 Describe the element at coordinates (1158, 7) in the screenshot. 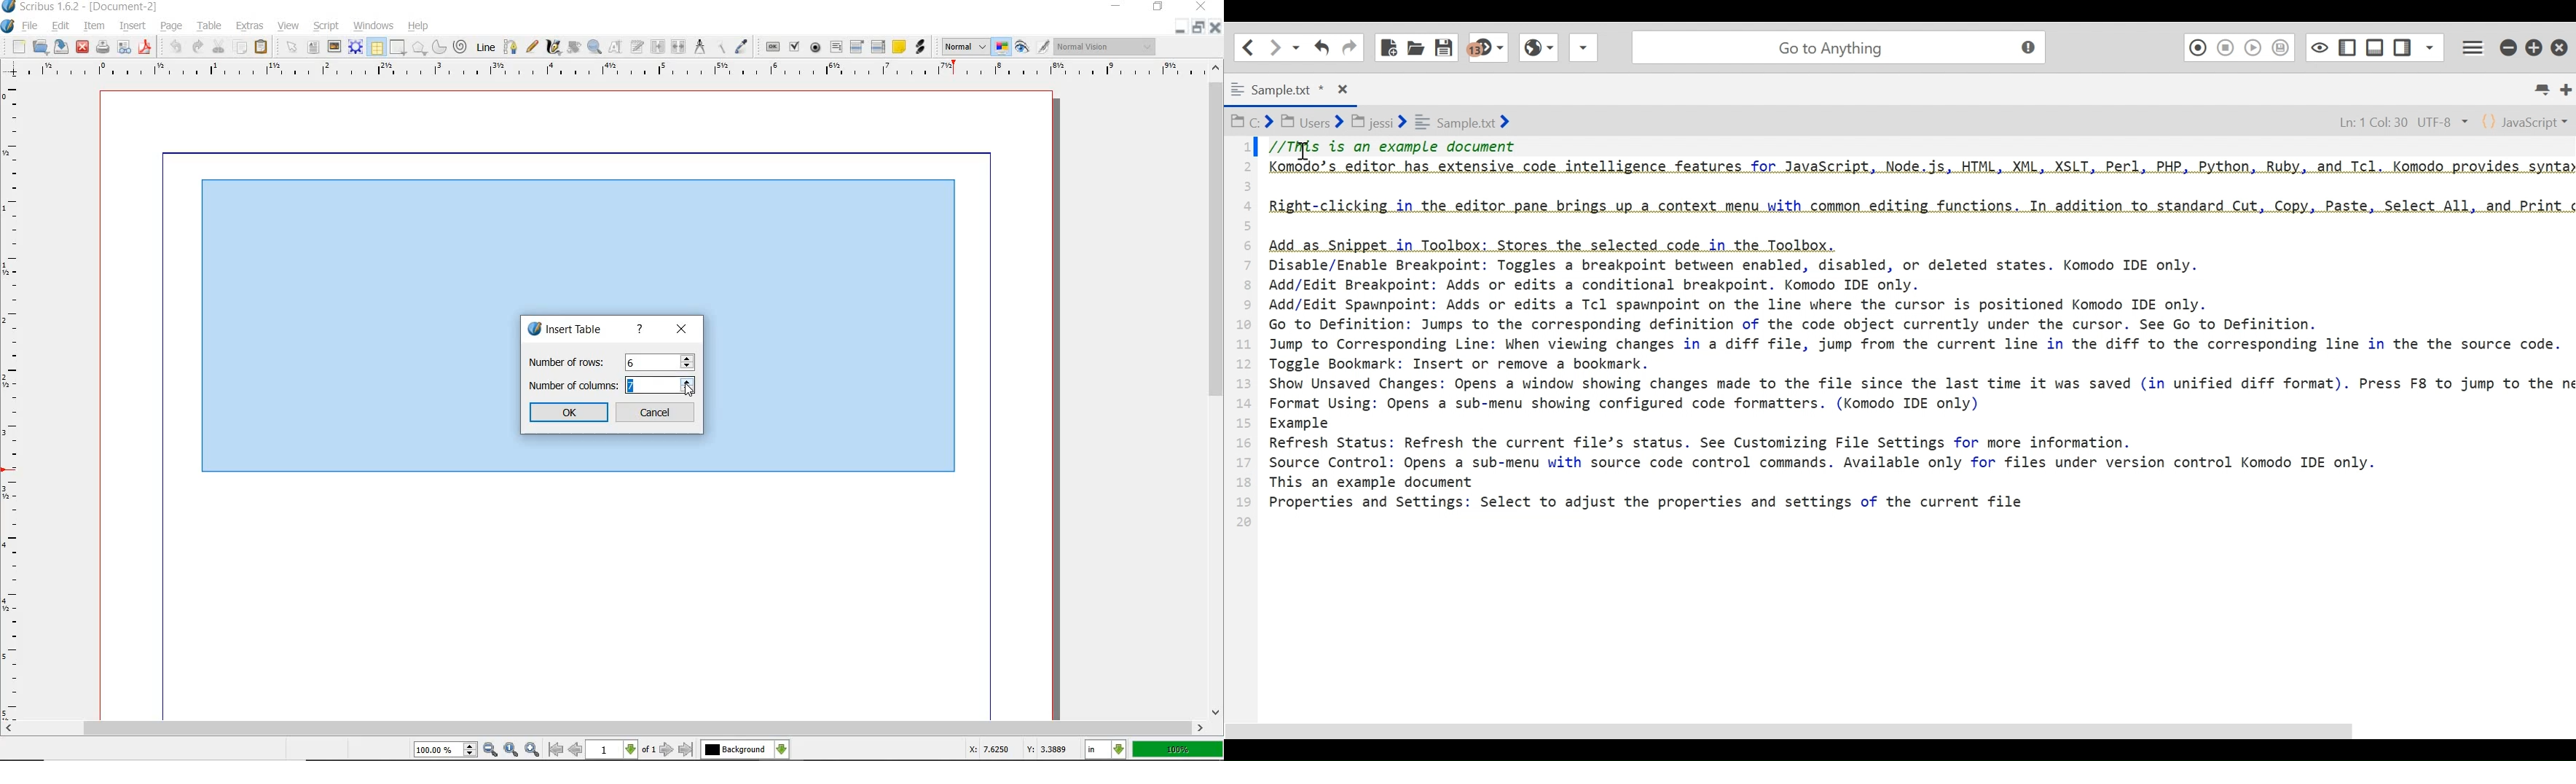

I see `restore` at that location.